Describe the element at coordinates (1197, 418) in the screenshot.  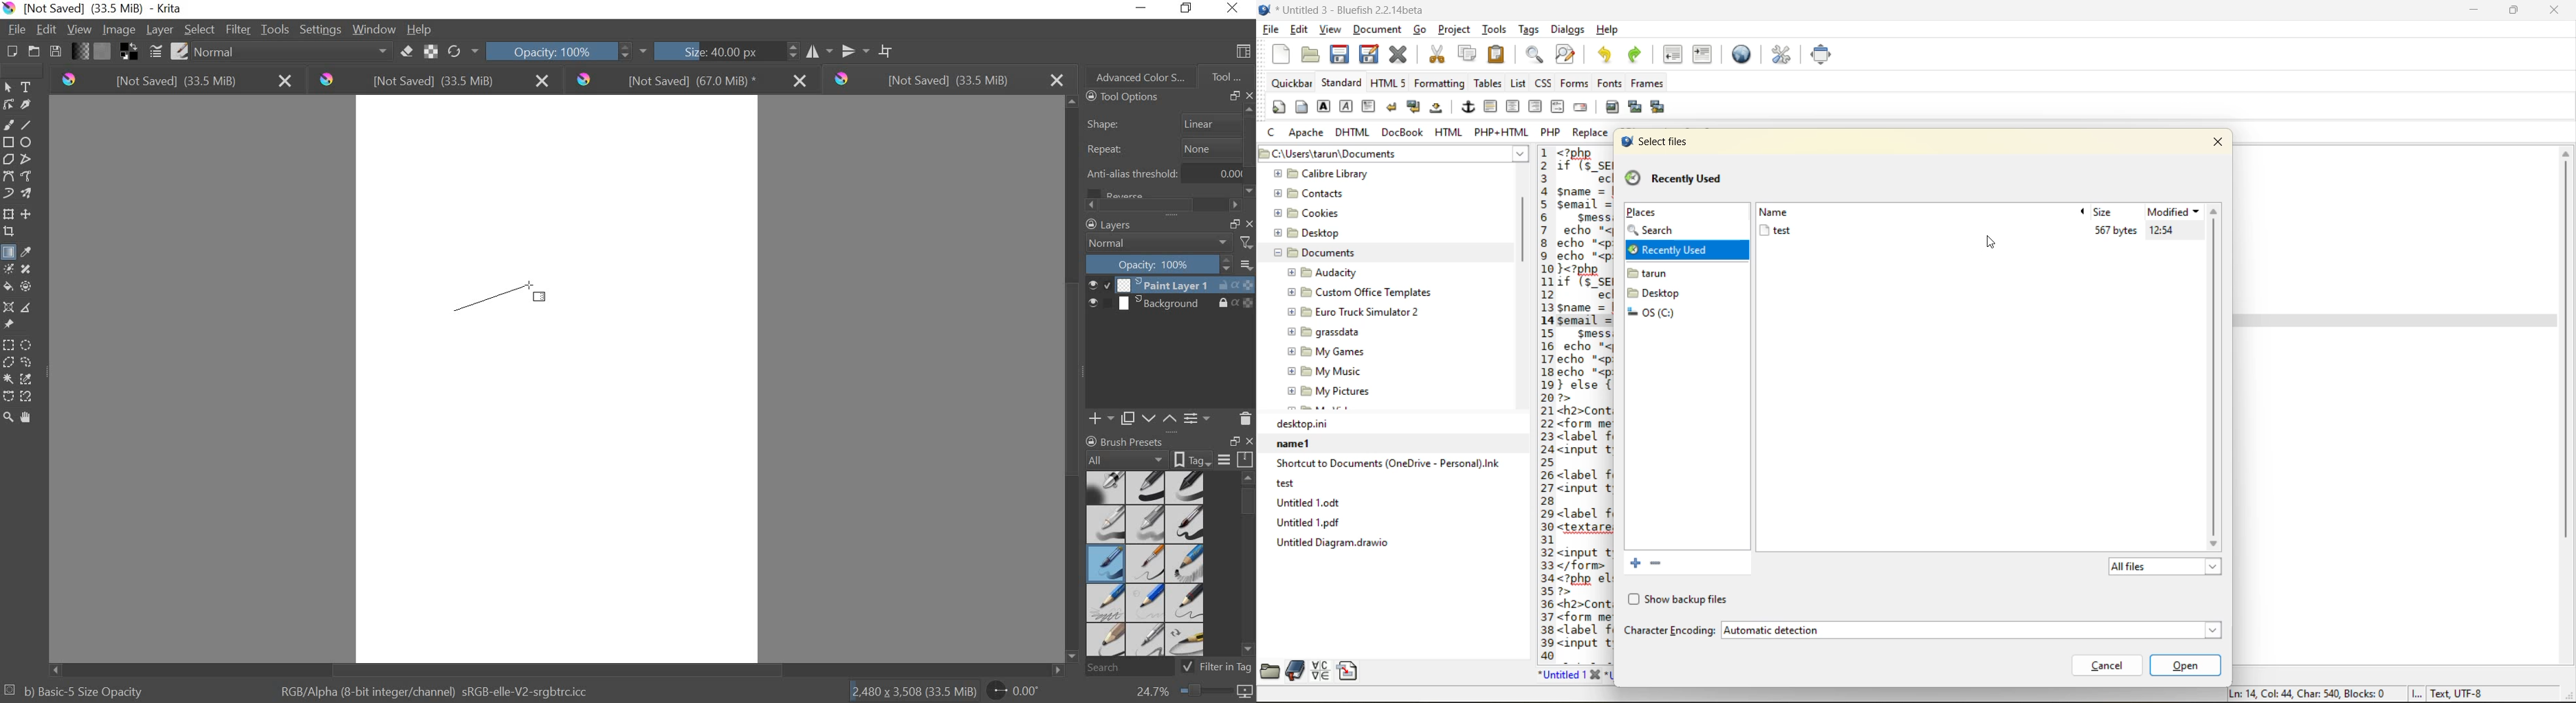
I see `LAYER PROPERTIES` at that location.